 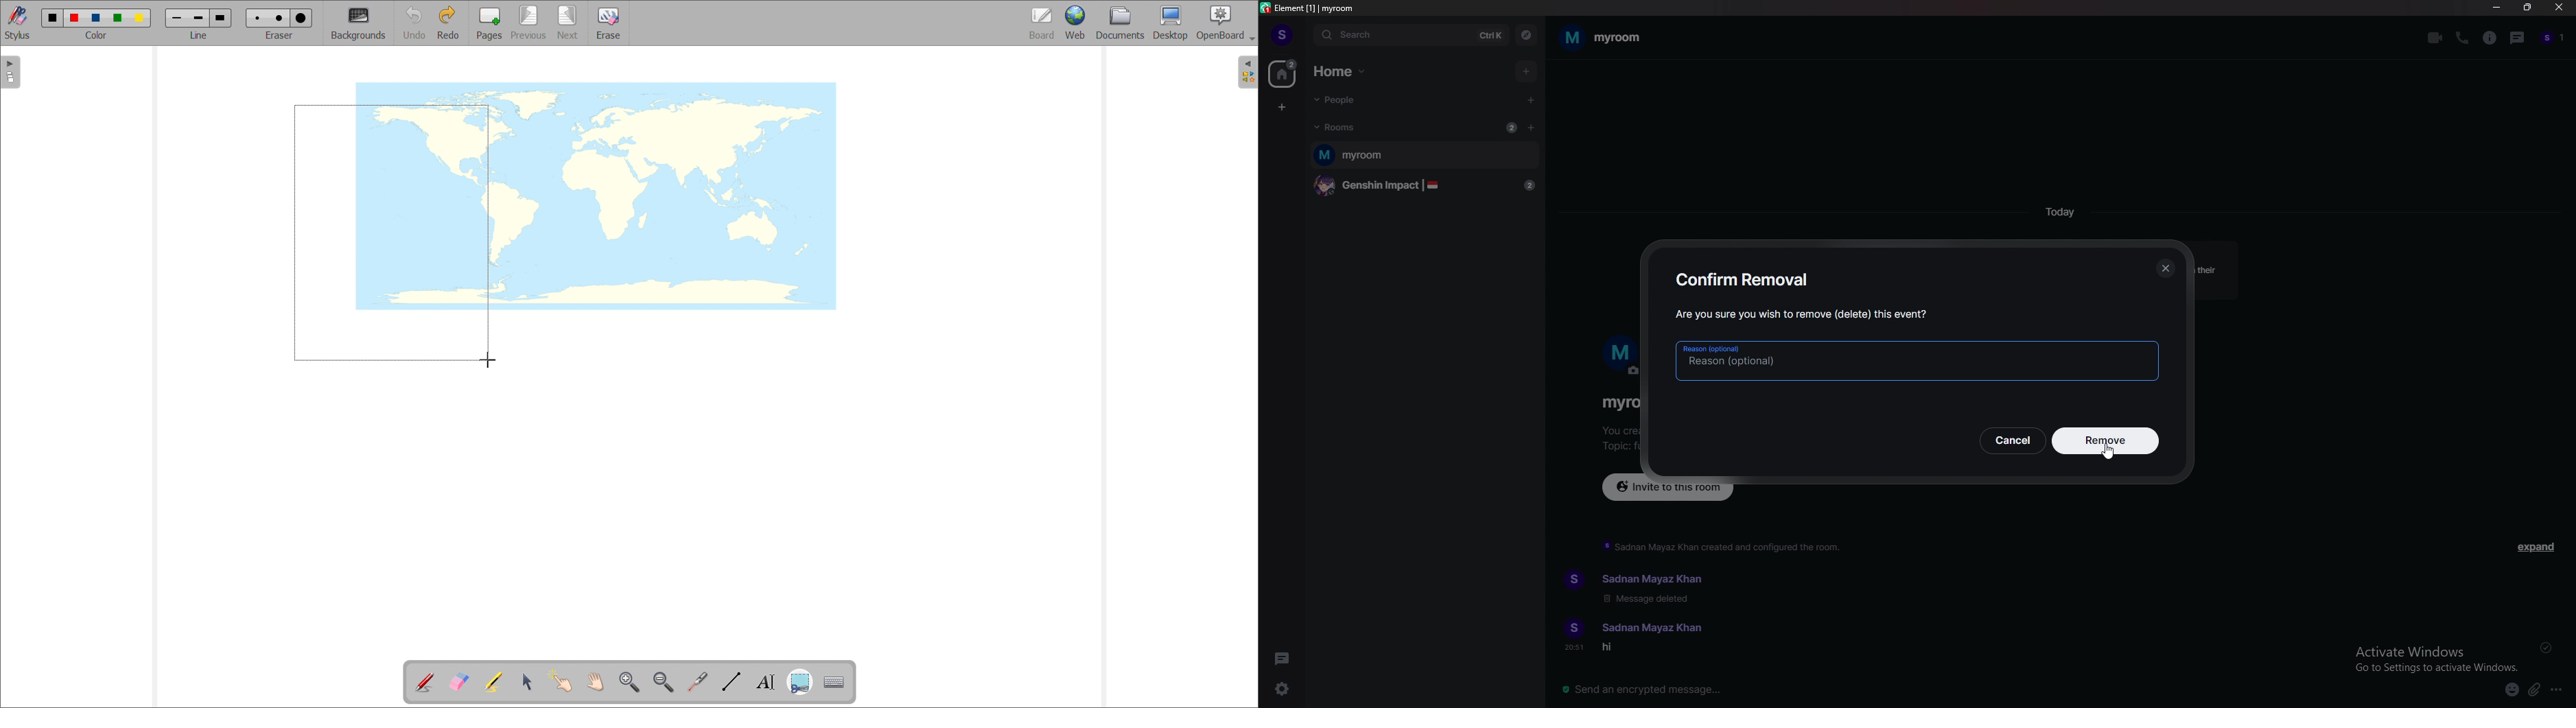 I want to click on are you sure you wish to remove (delete) this event?, so click(x=1803, y=314).